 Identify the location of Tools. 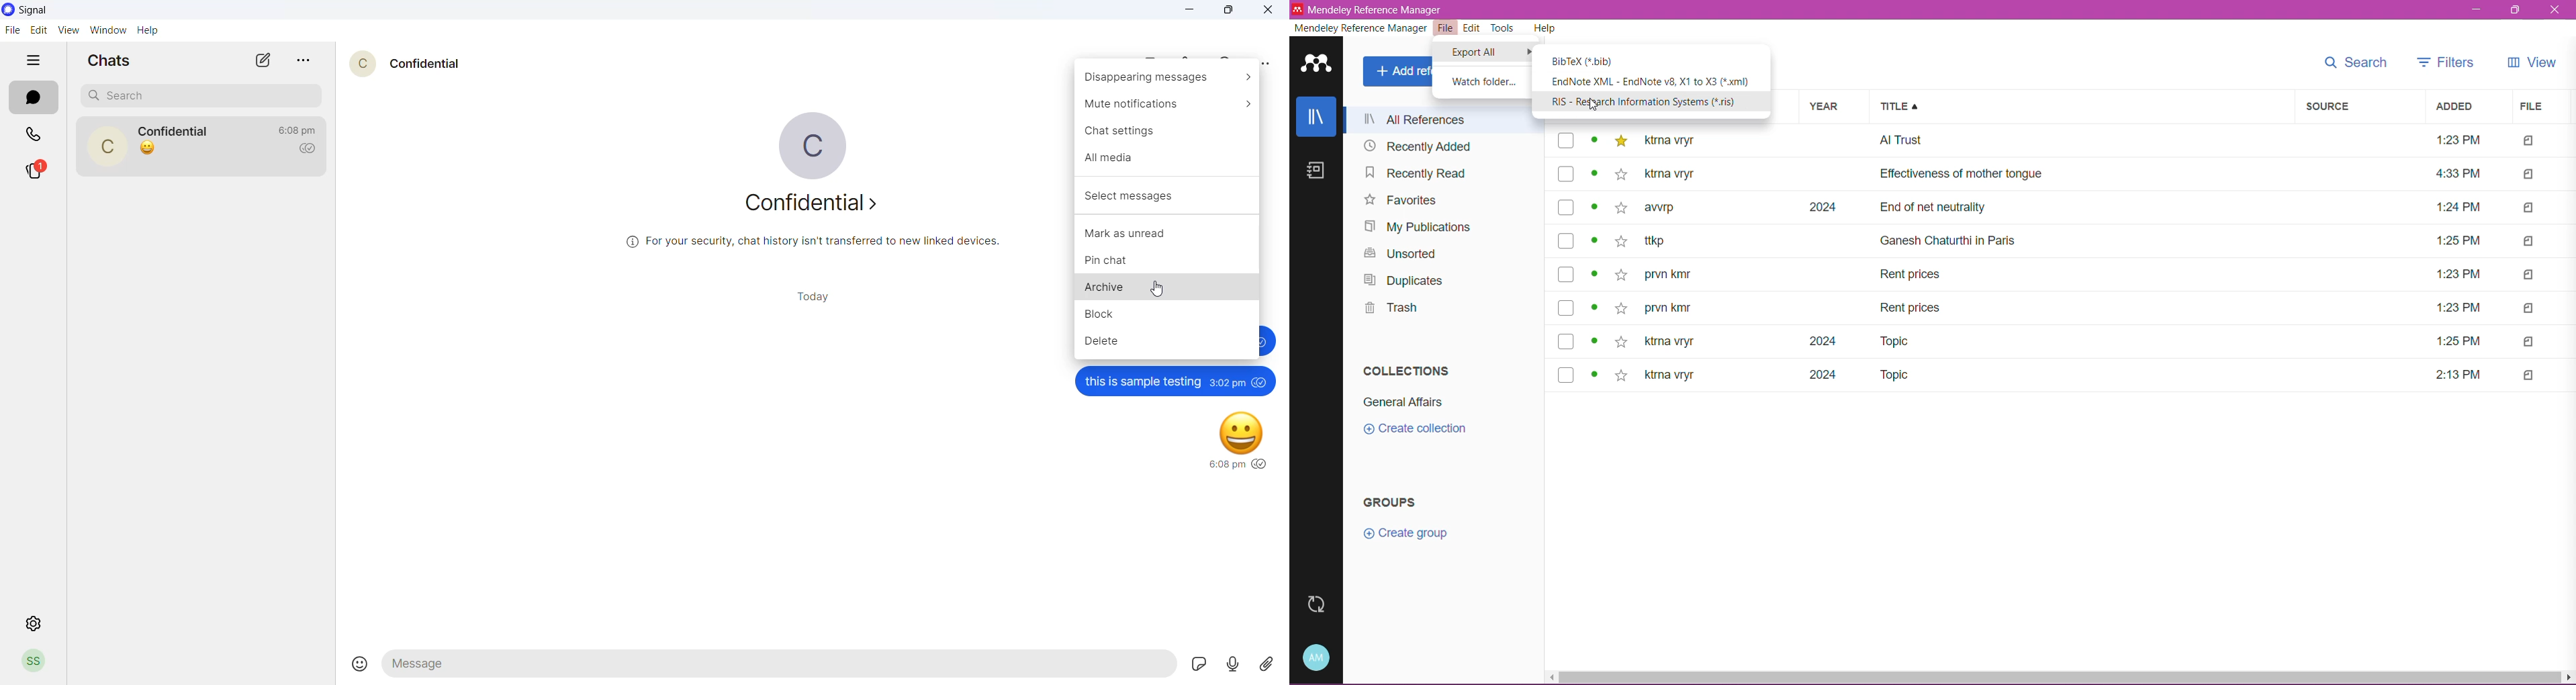
(1503, 29).